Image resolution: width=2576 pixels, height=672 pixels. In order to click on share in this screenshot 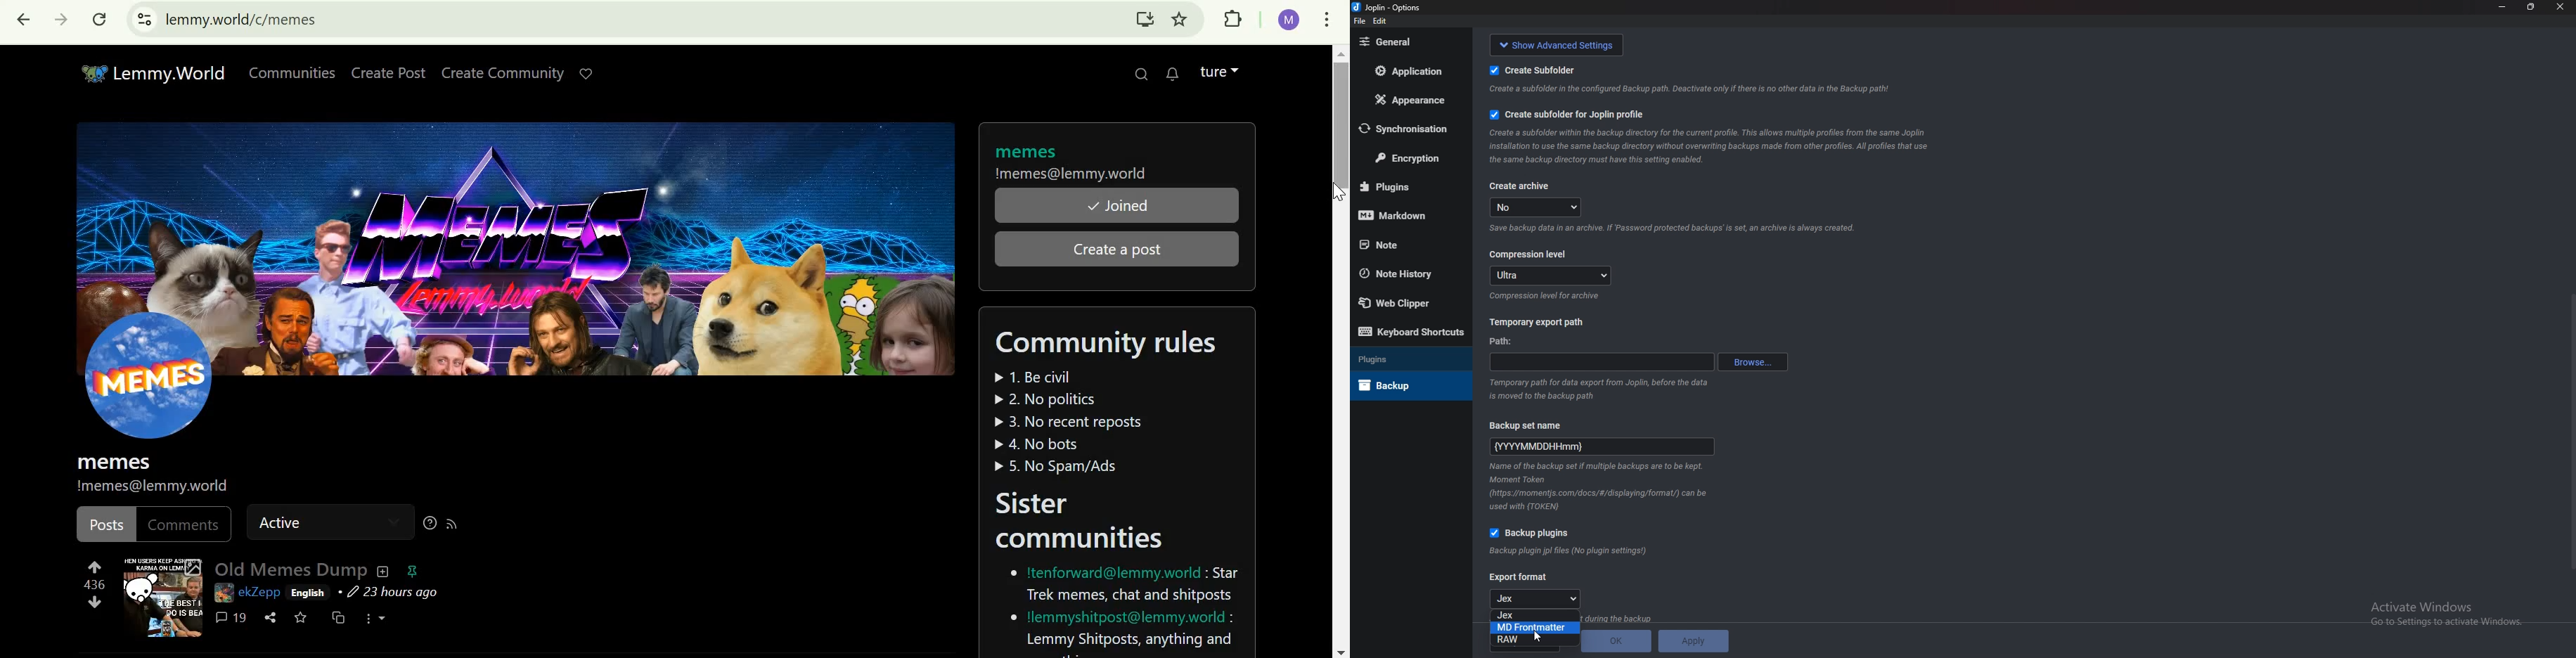, I will do `click(269, 617)`.